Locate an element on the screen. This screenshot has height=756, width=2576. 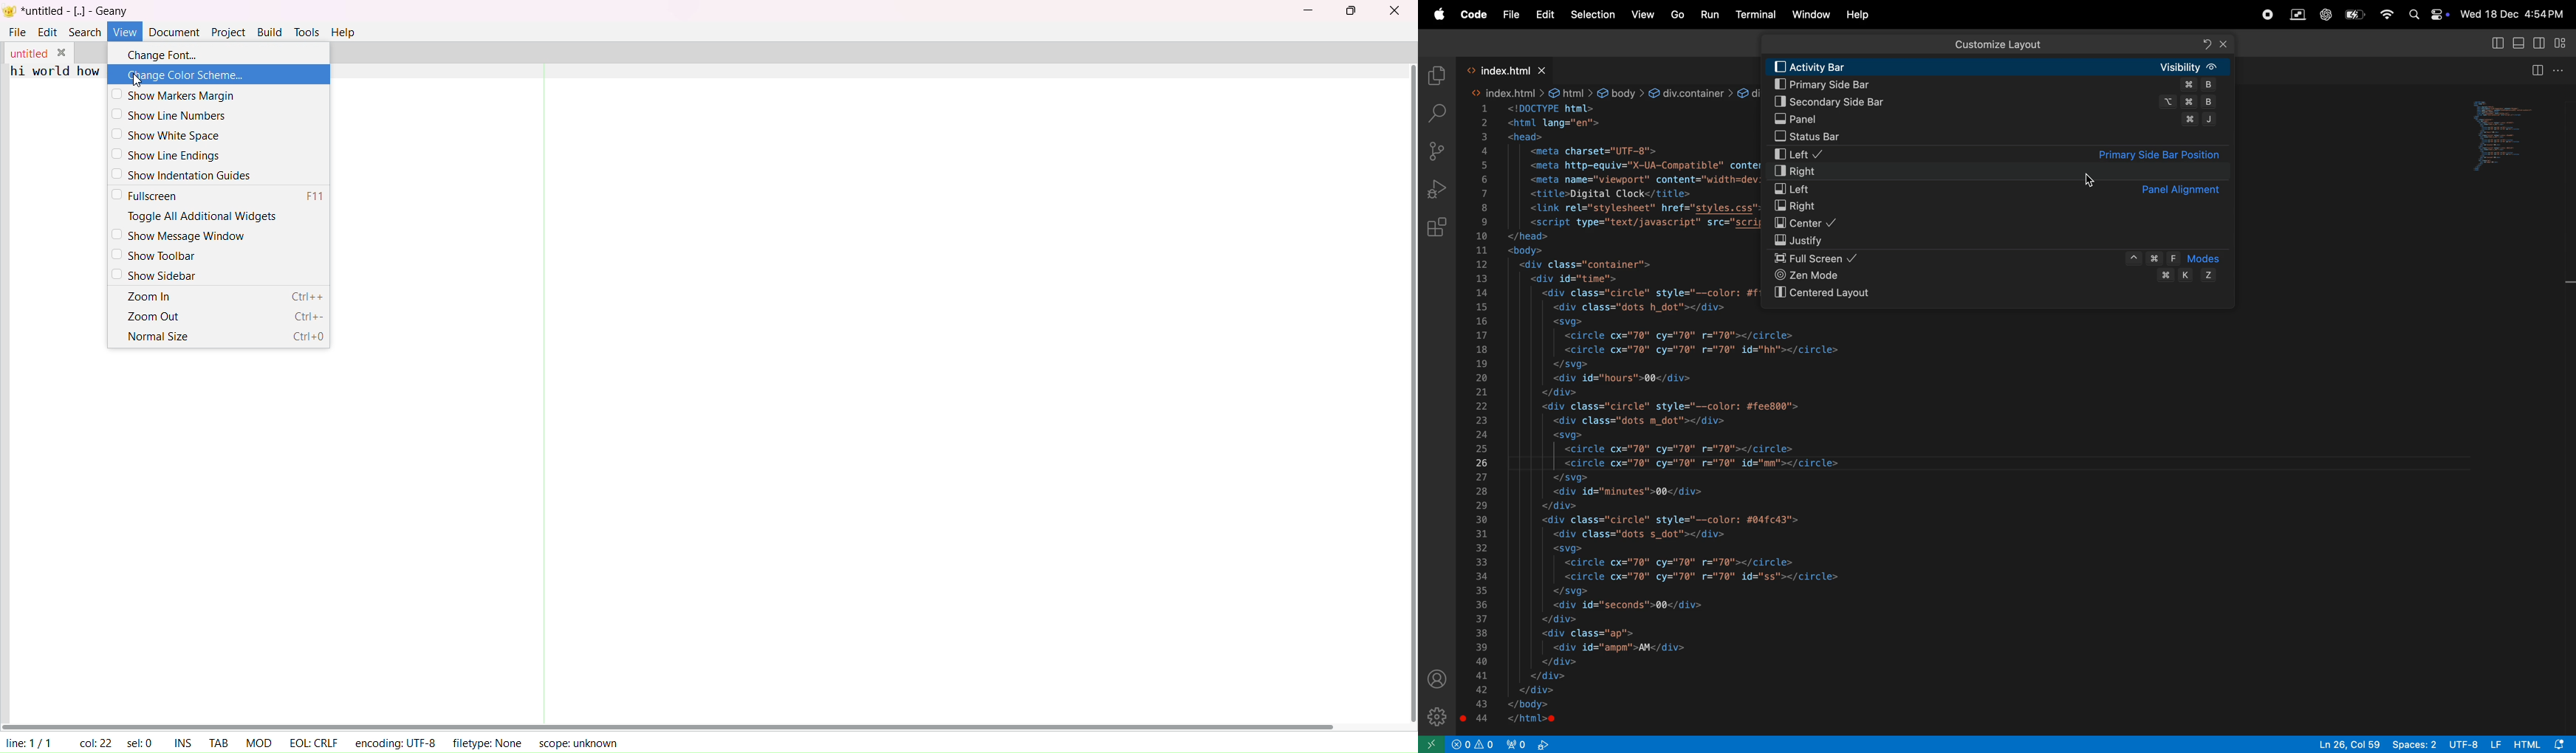
chatgpt is located at coordinates (2326, 15).